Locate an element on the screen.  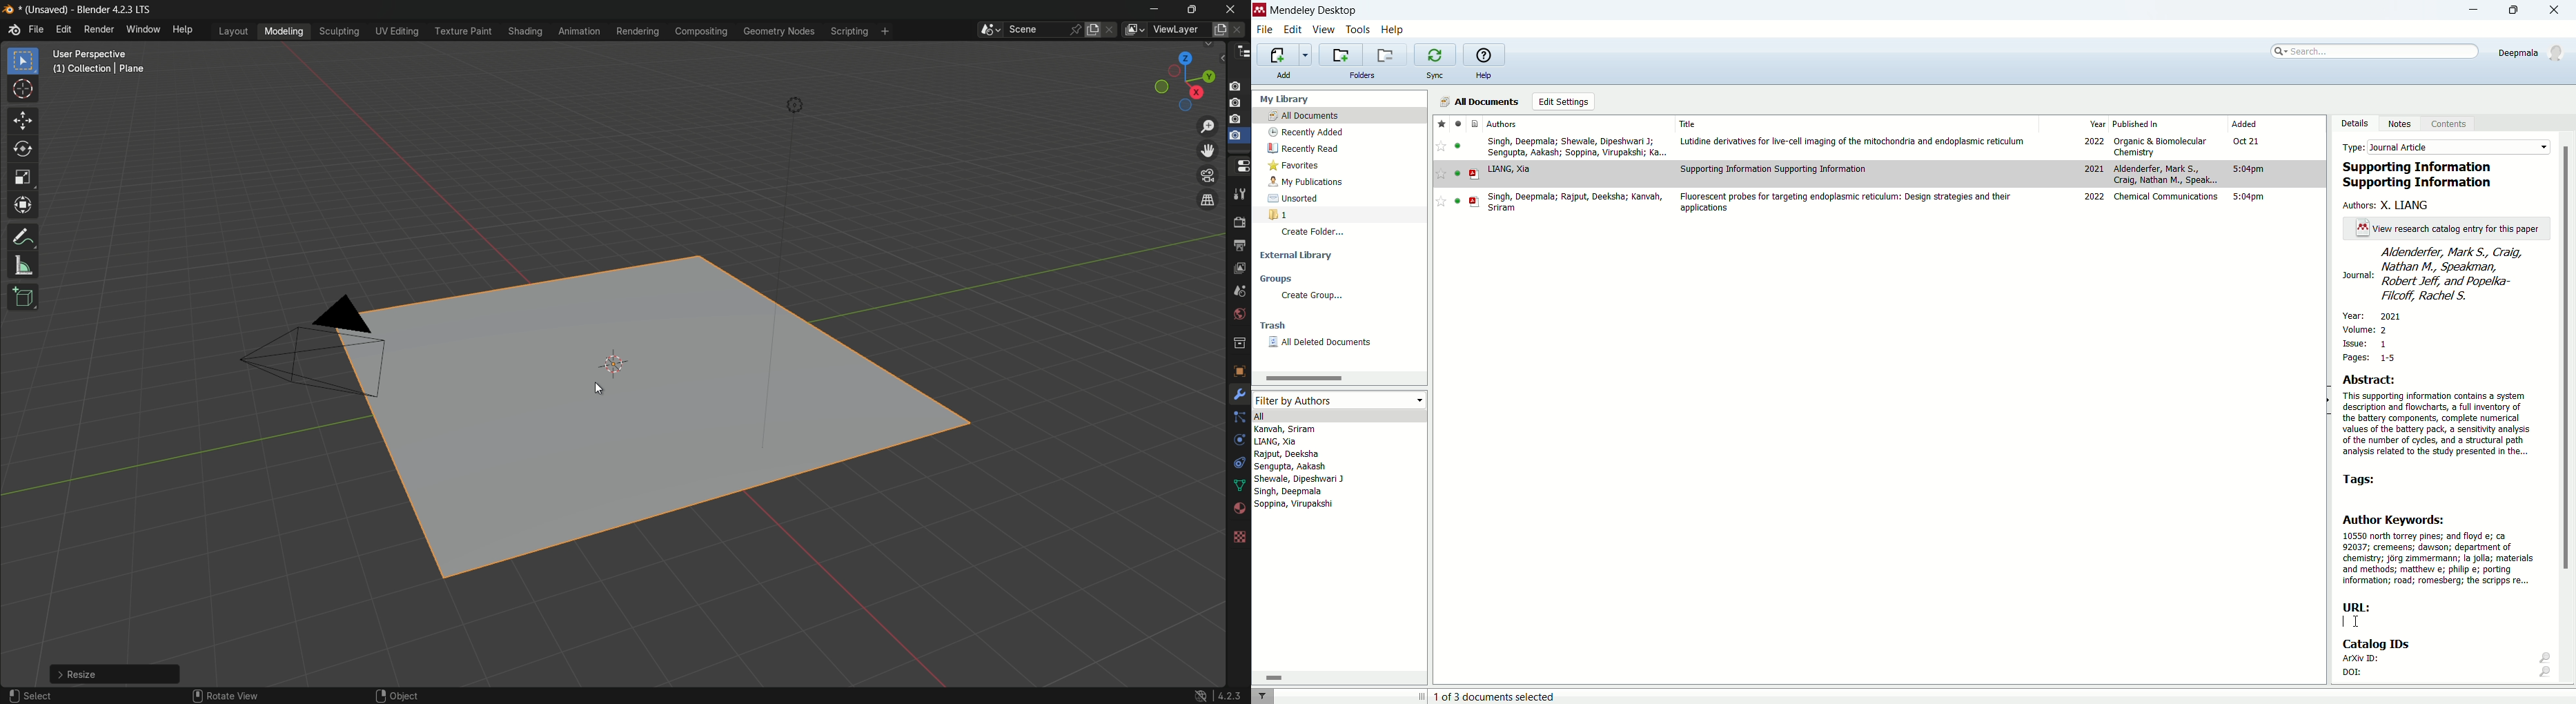
LIANG, Xia is located at coordinates (1509, 170).